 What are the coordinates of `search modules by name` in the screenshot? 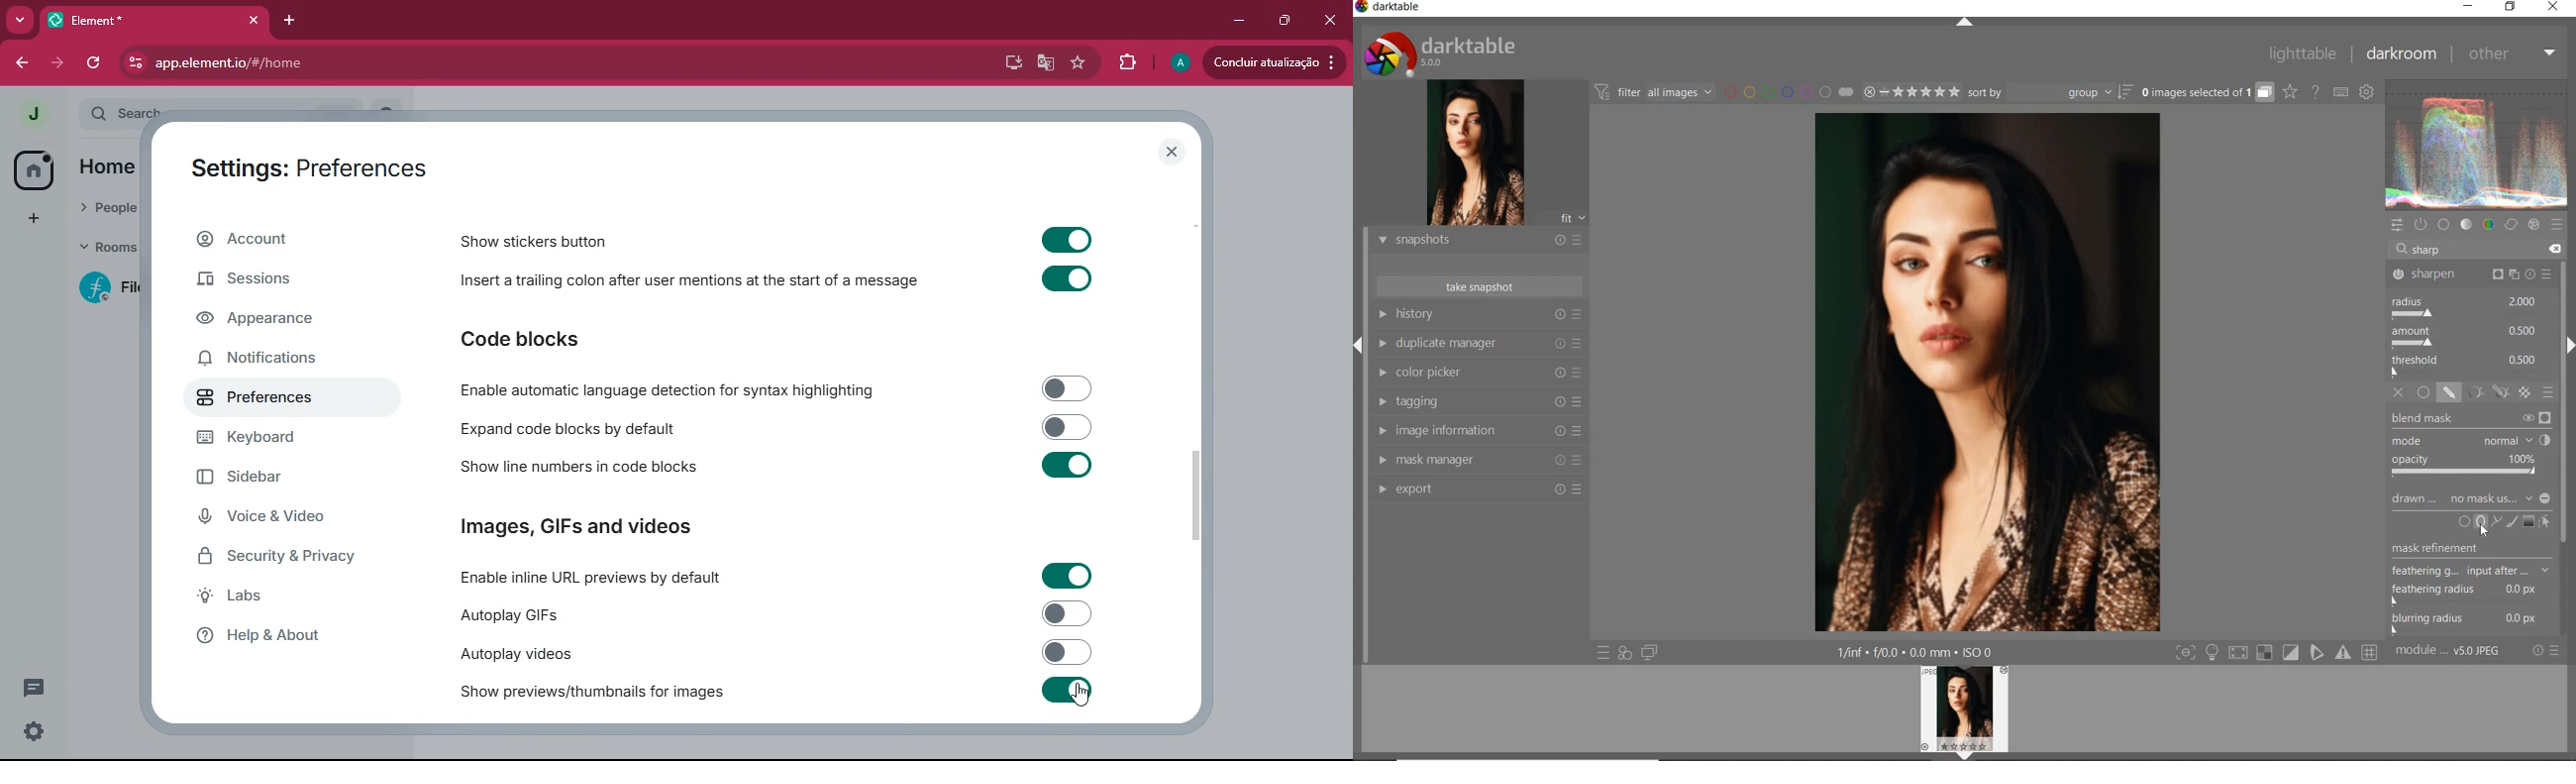 It's located at (2473, 249).